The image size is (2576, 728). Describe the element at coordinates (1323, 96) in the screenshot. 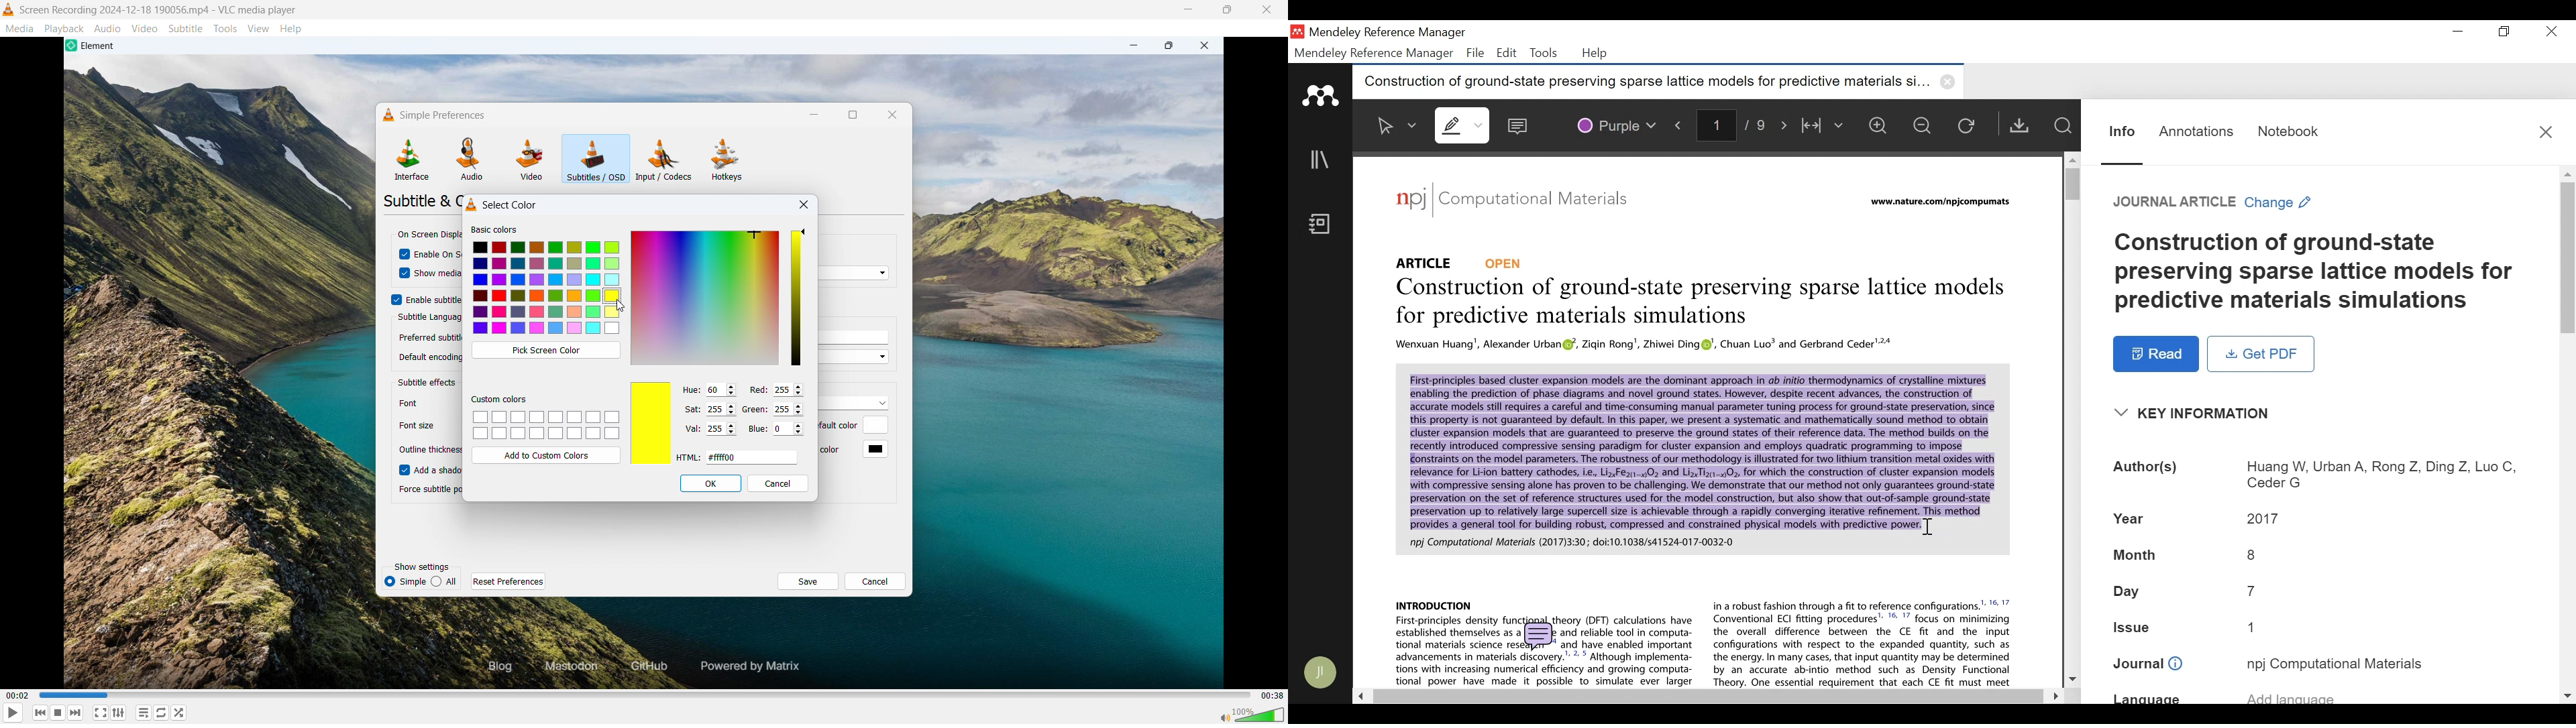

I see `Mendeley logo` at that location.